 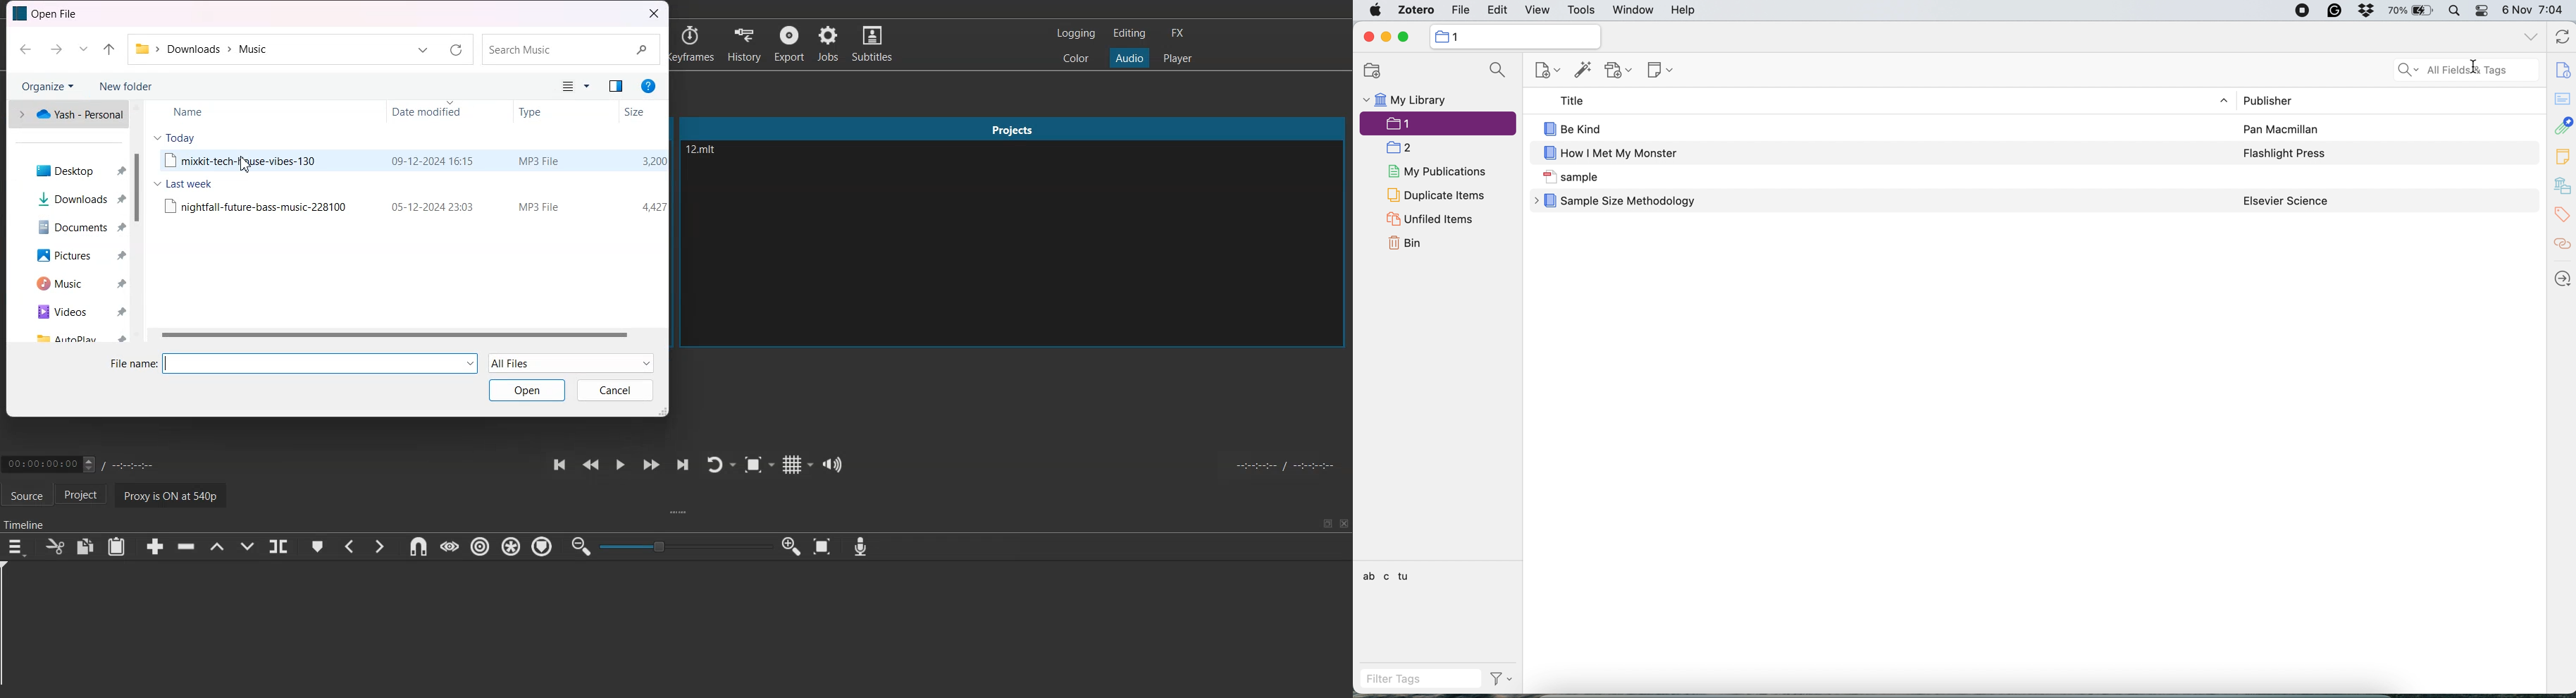 What do you see at coordinates (2226, 101) in the screenshot?
I see `expand/ collapse ` at bounding box center [2226, 101].